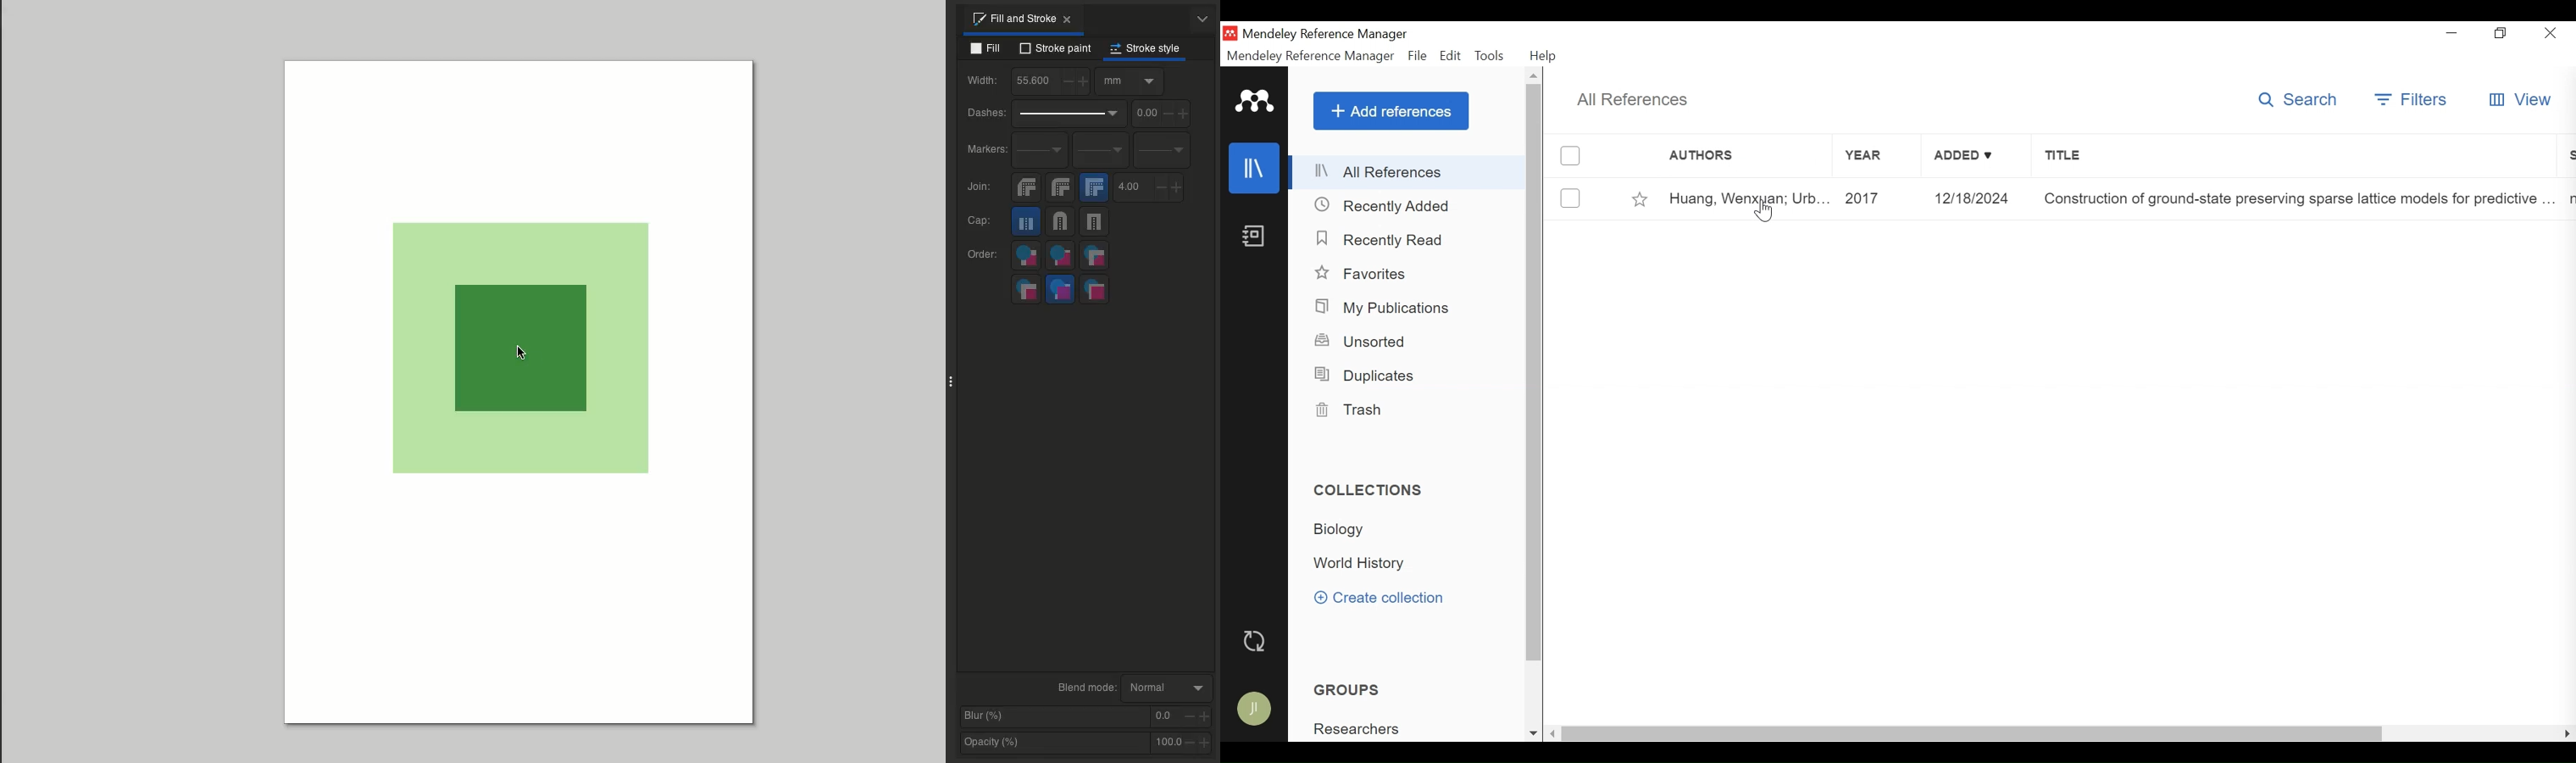 This screenshot has height=784, width=2576. I want to click on Vertical Scroll bar, so click(1535, 374).